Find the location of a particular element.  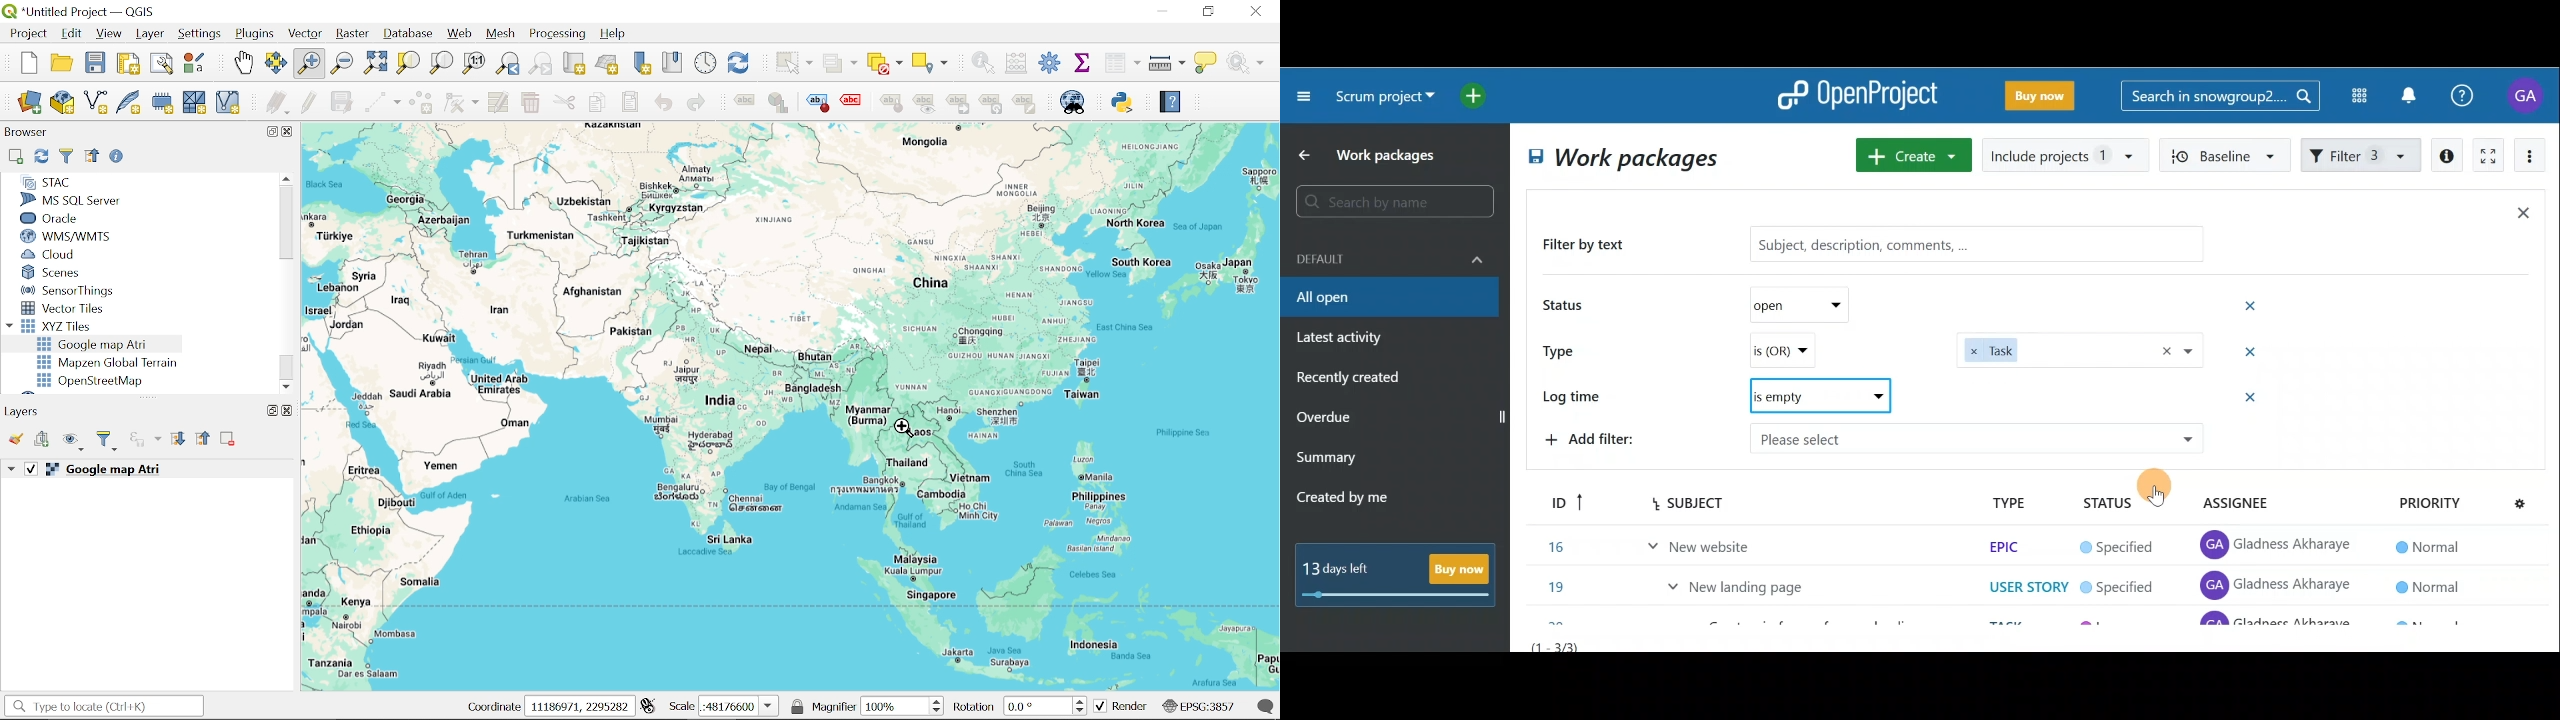

Add feature is located at coordinates (420, 104).